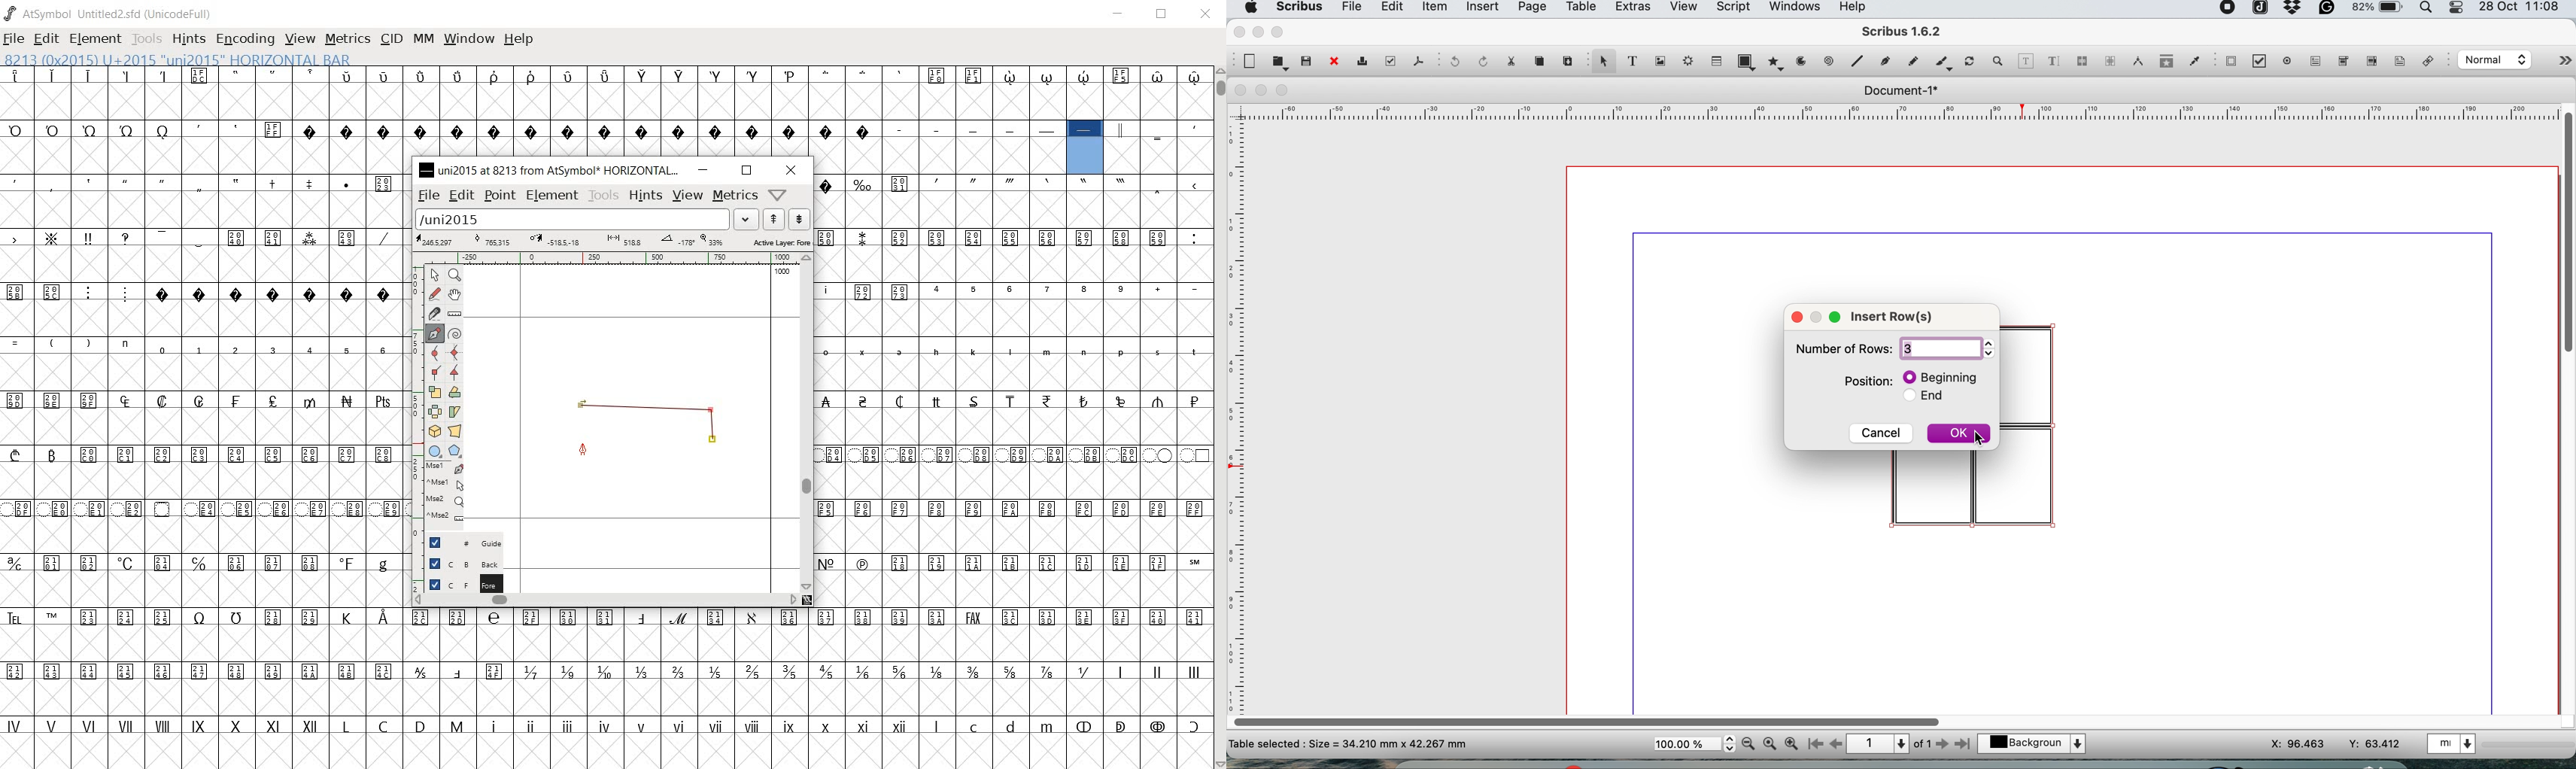 The width and height of the screenshot is (2576, 784). Describe the element at coordinates (1805, 61) in the screenshot. I see `arc` at that location.